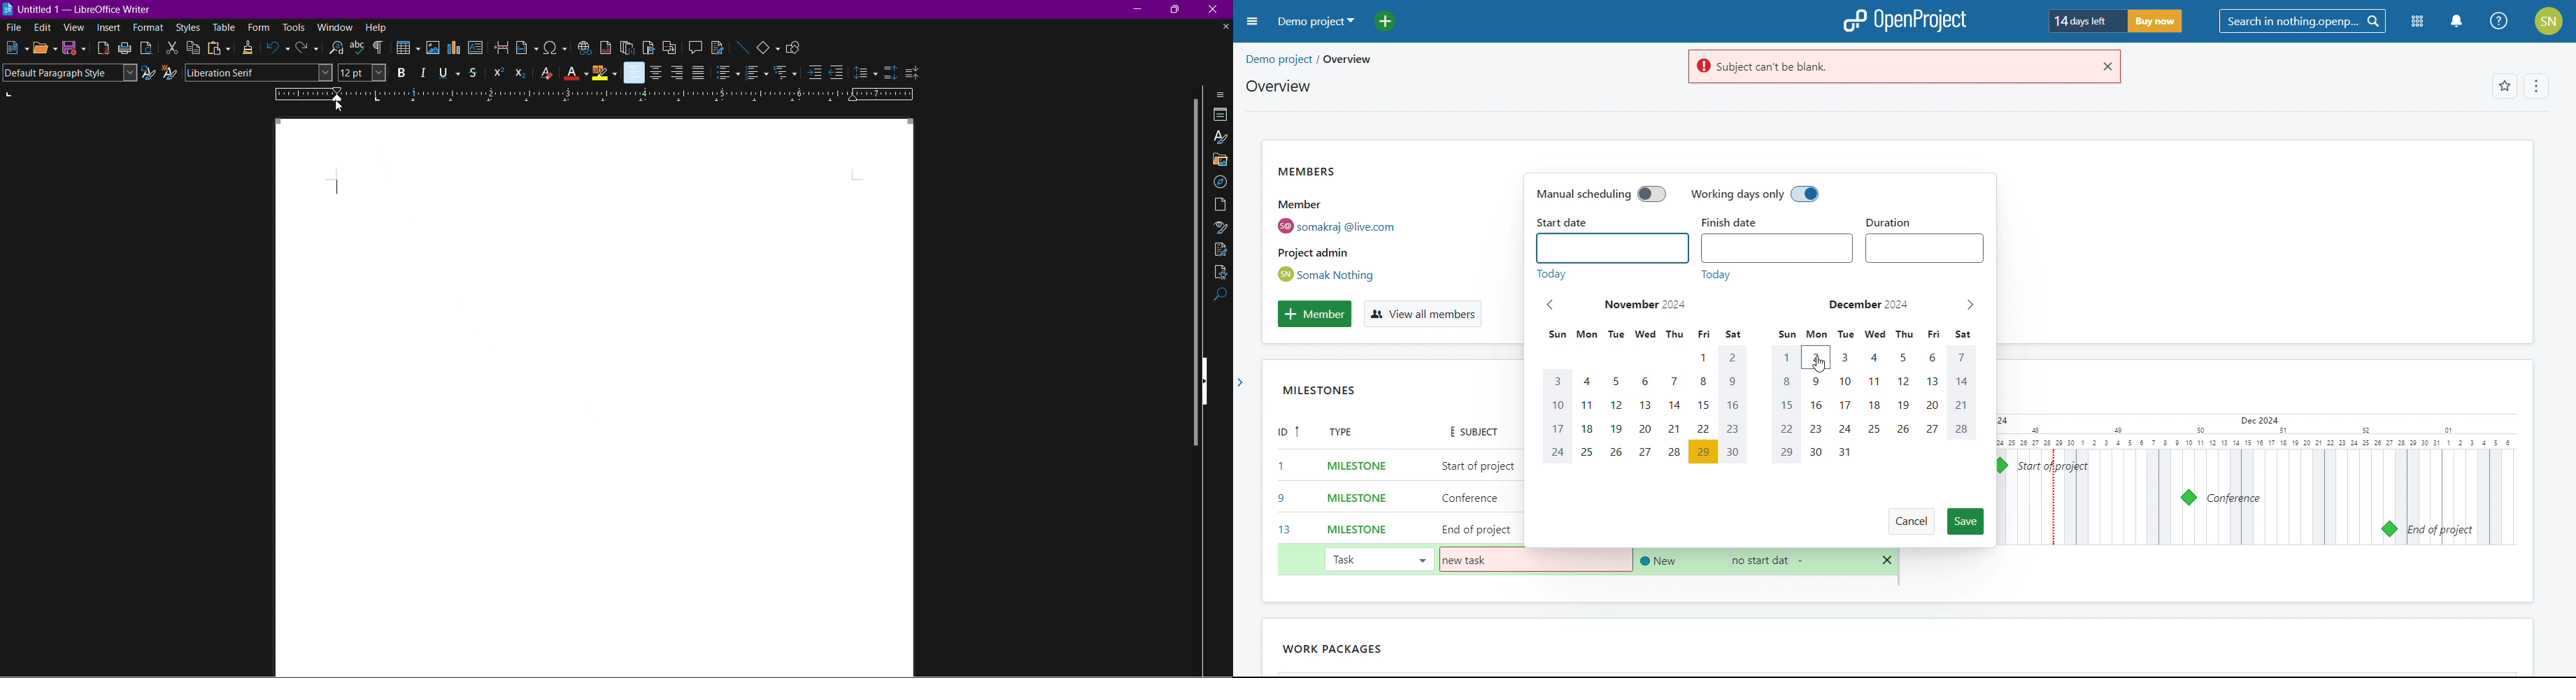  What do you see at coordinates (1551, 305) in the screenshot?
I see `previous month` at bounding box center [1551, 305].